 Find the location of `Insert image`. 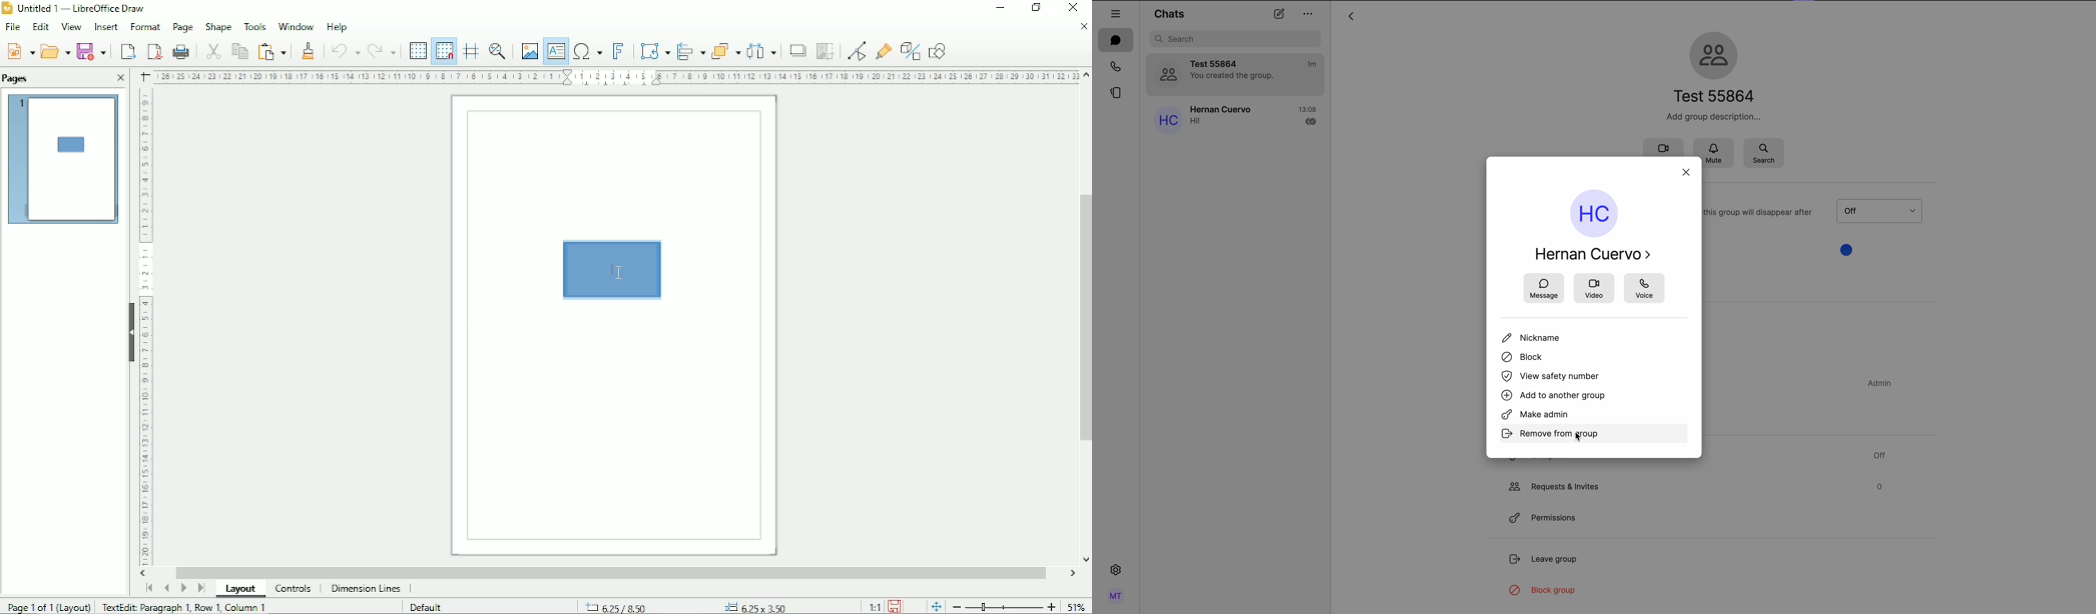

Insert image is located at coordinates (528, 49).